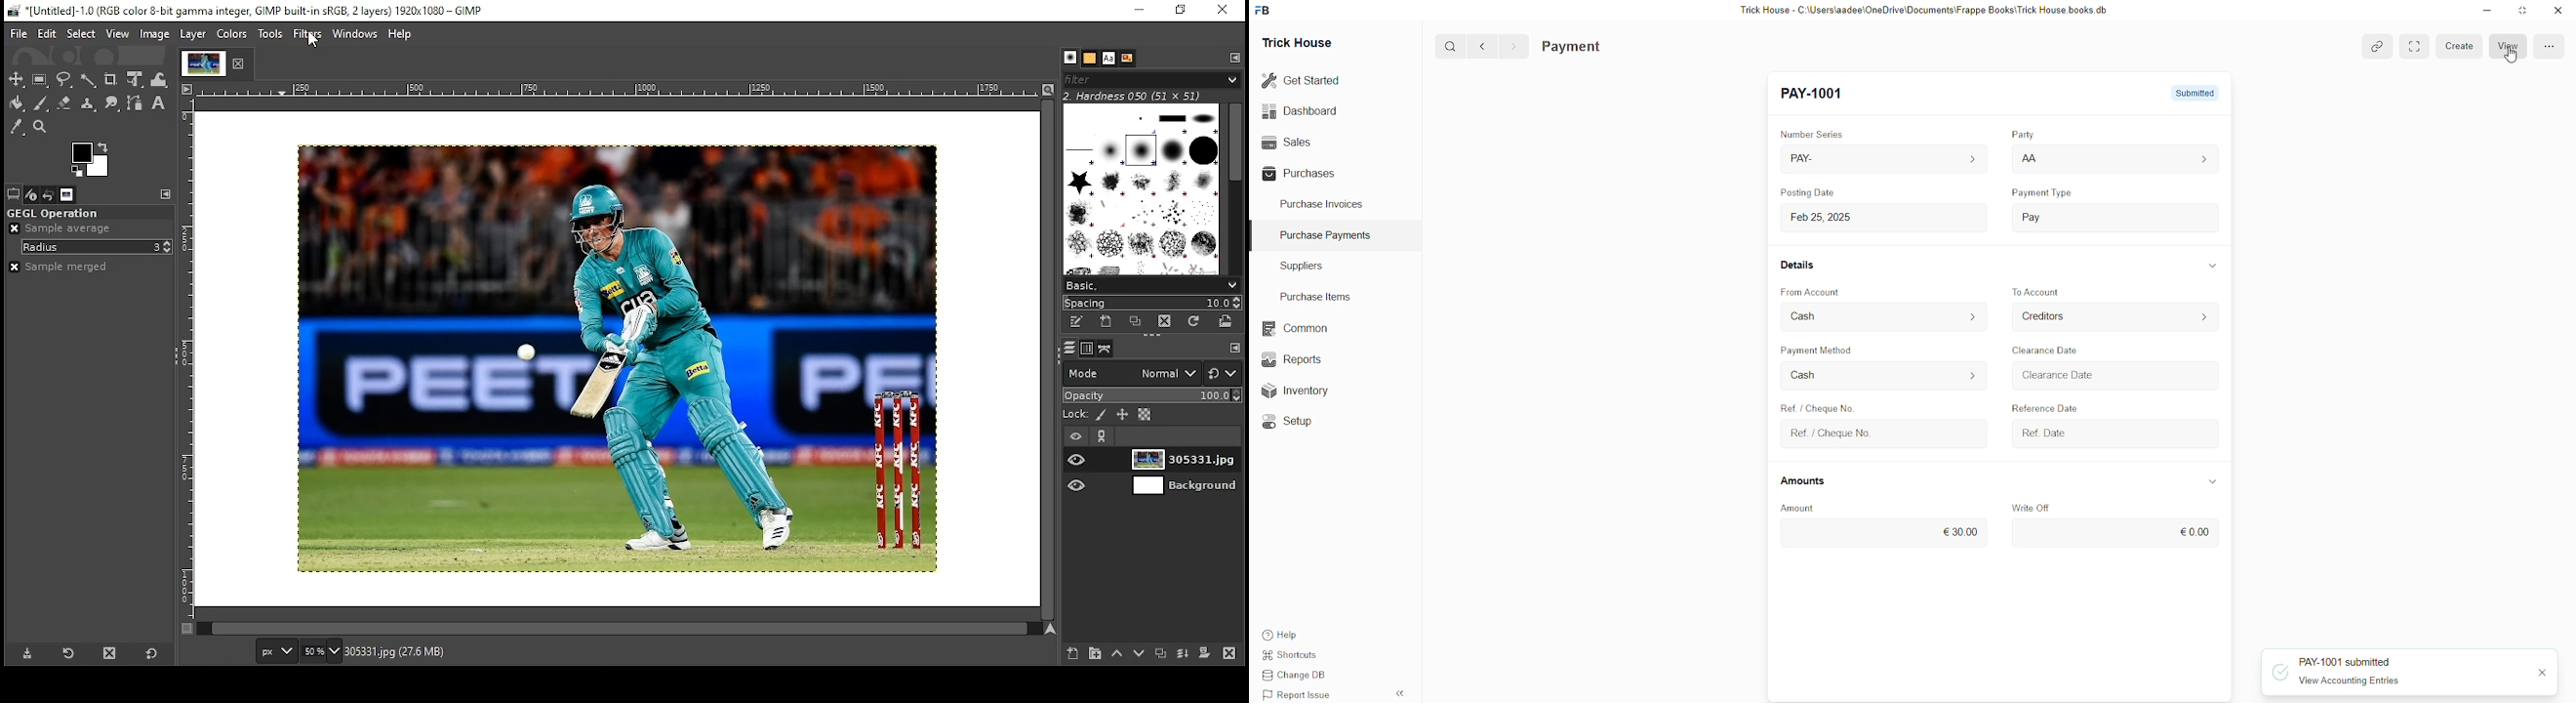  I want to click on > Clearance Date, so click(2082, 374).